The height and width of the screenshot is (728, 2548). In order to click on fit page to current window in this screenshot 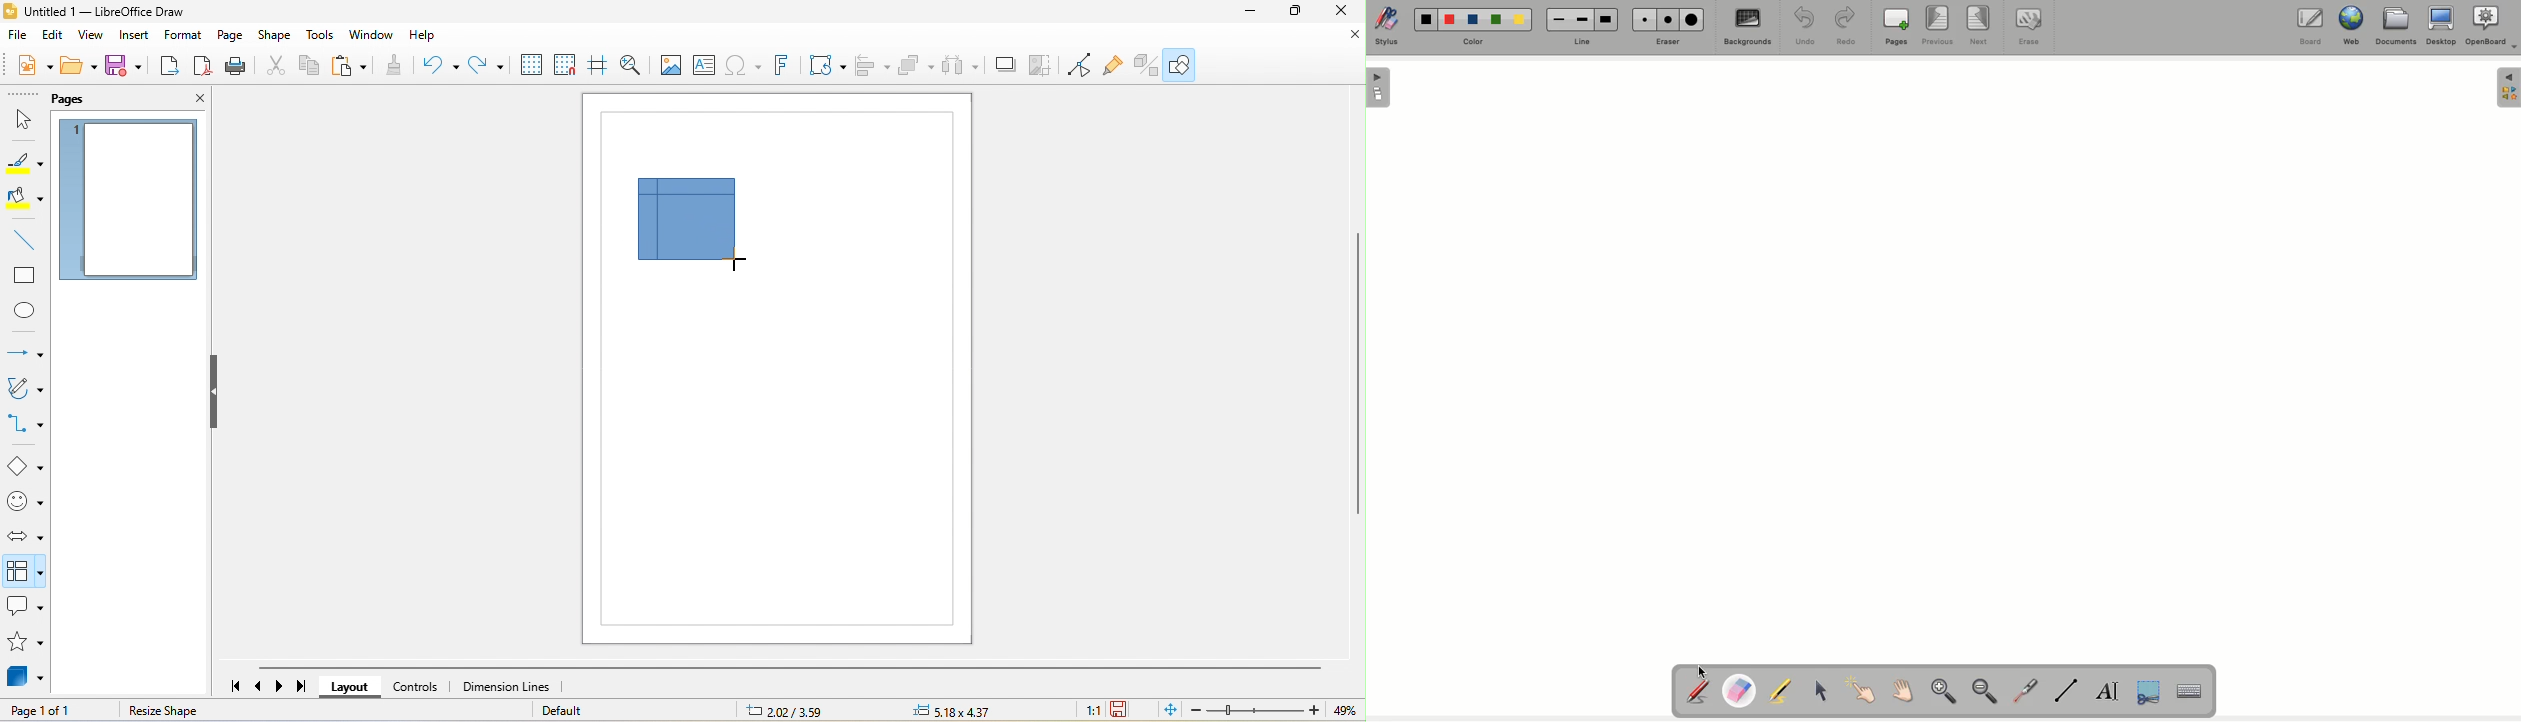, I will do `click(1165, 709)`.